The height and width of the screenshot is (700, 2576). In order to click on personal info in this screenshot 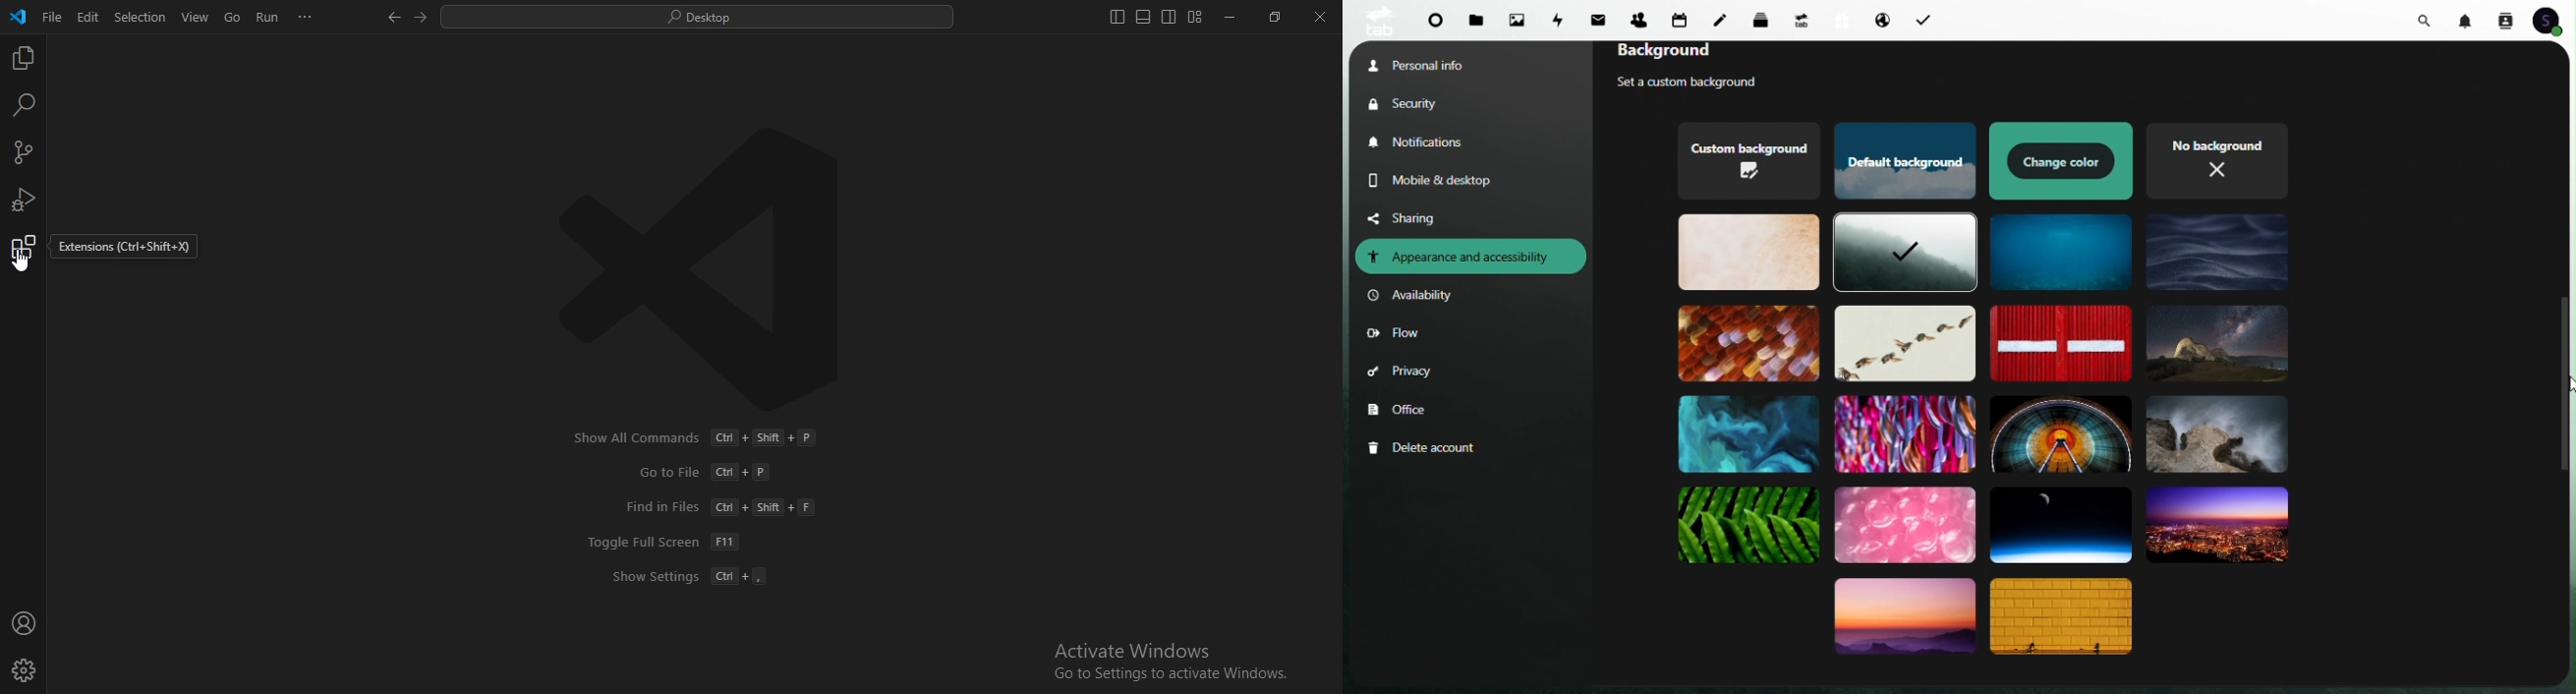, I will do `click(1440, 64)`.